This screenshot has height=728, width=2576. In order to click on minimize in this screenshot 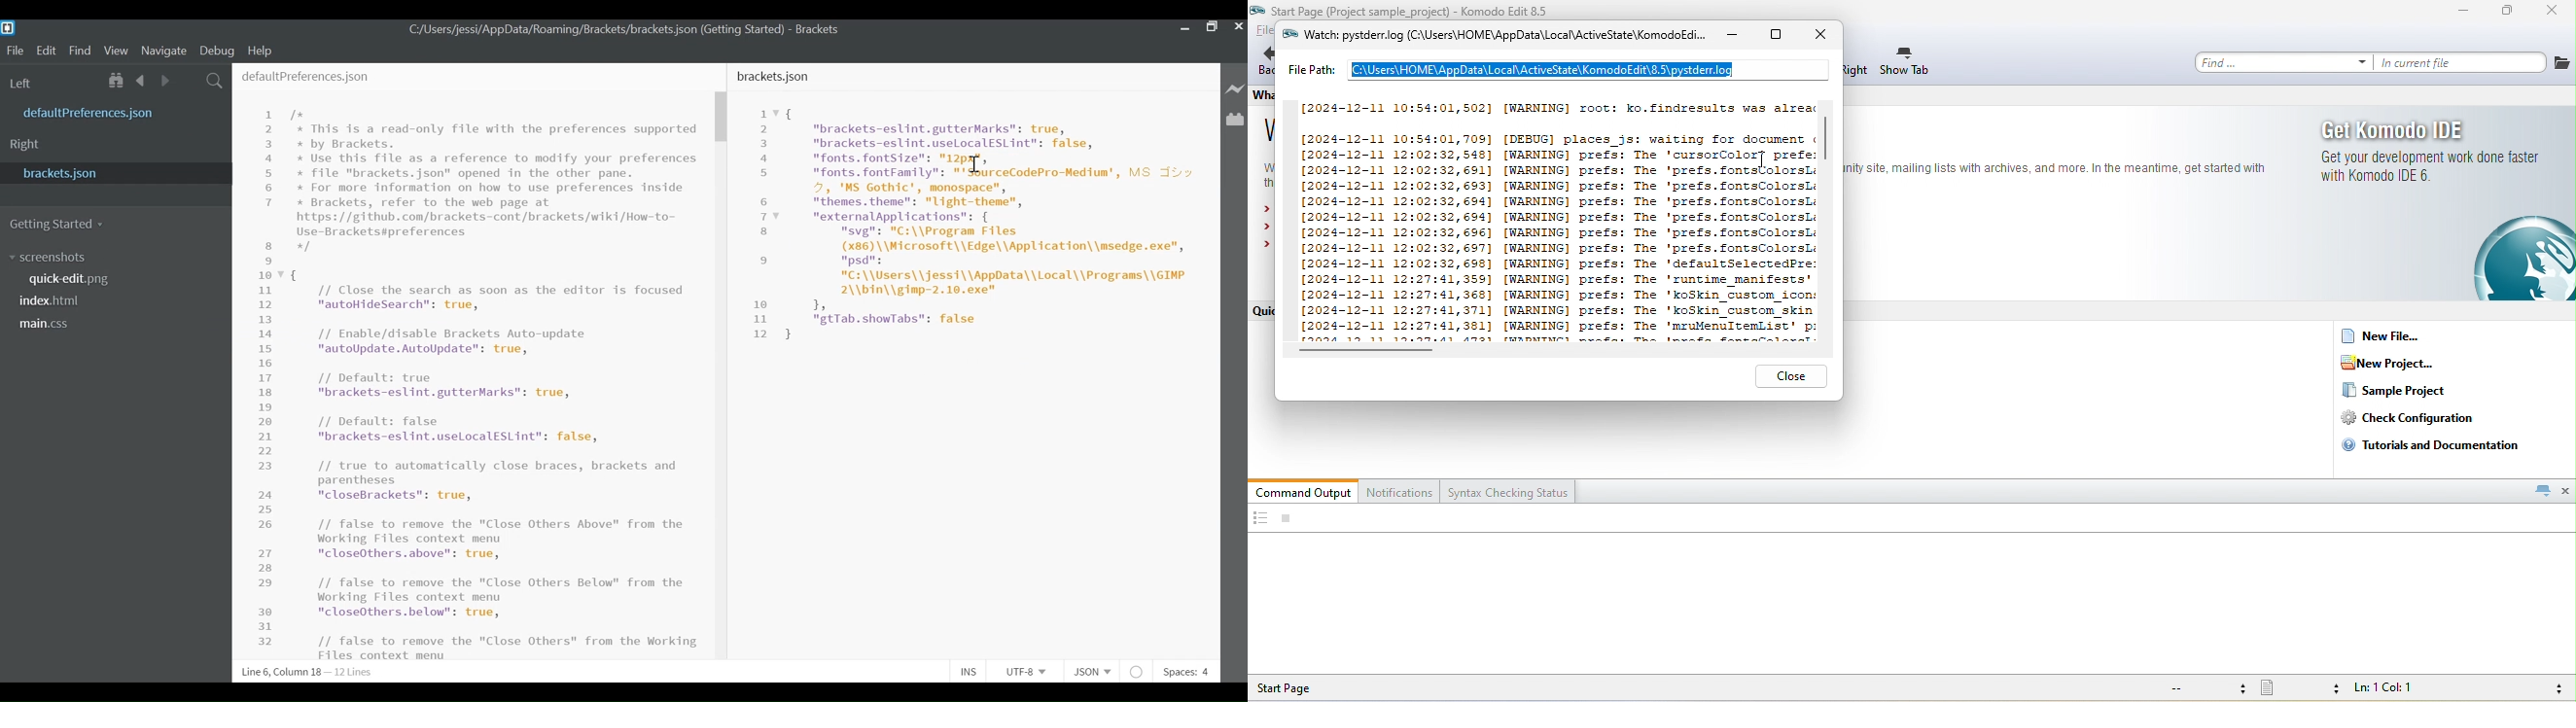, I will do `click(2463, 13)`.